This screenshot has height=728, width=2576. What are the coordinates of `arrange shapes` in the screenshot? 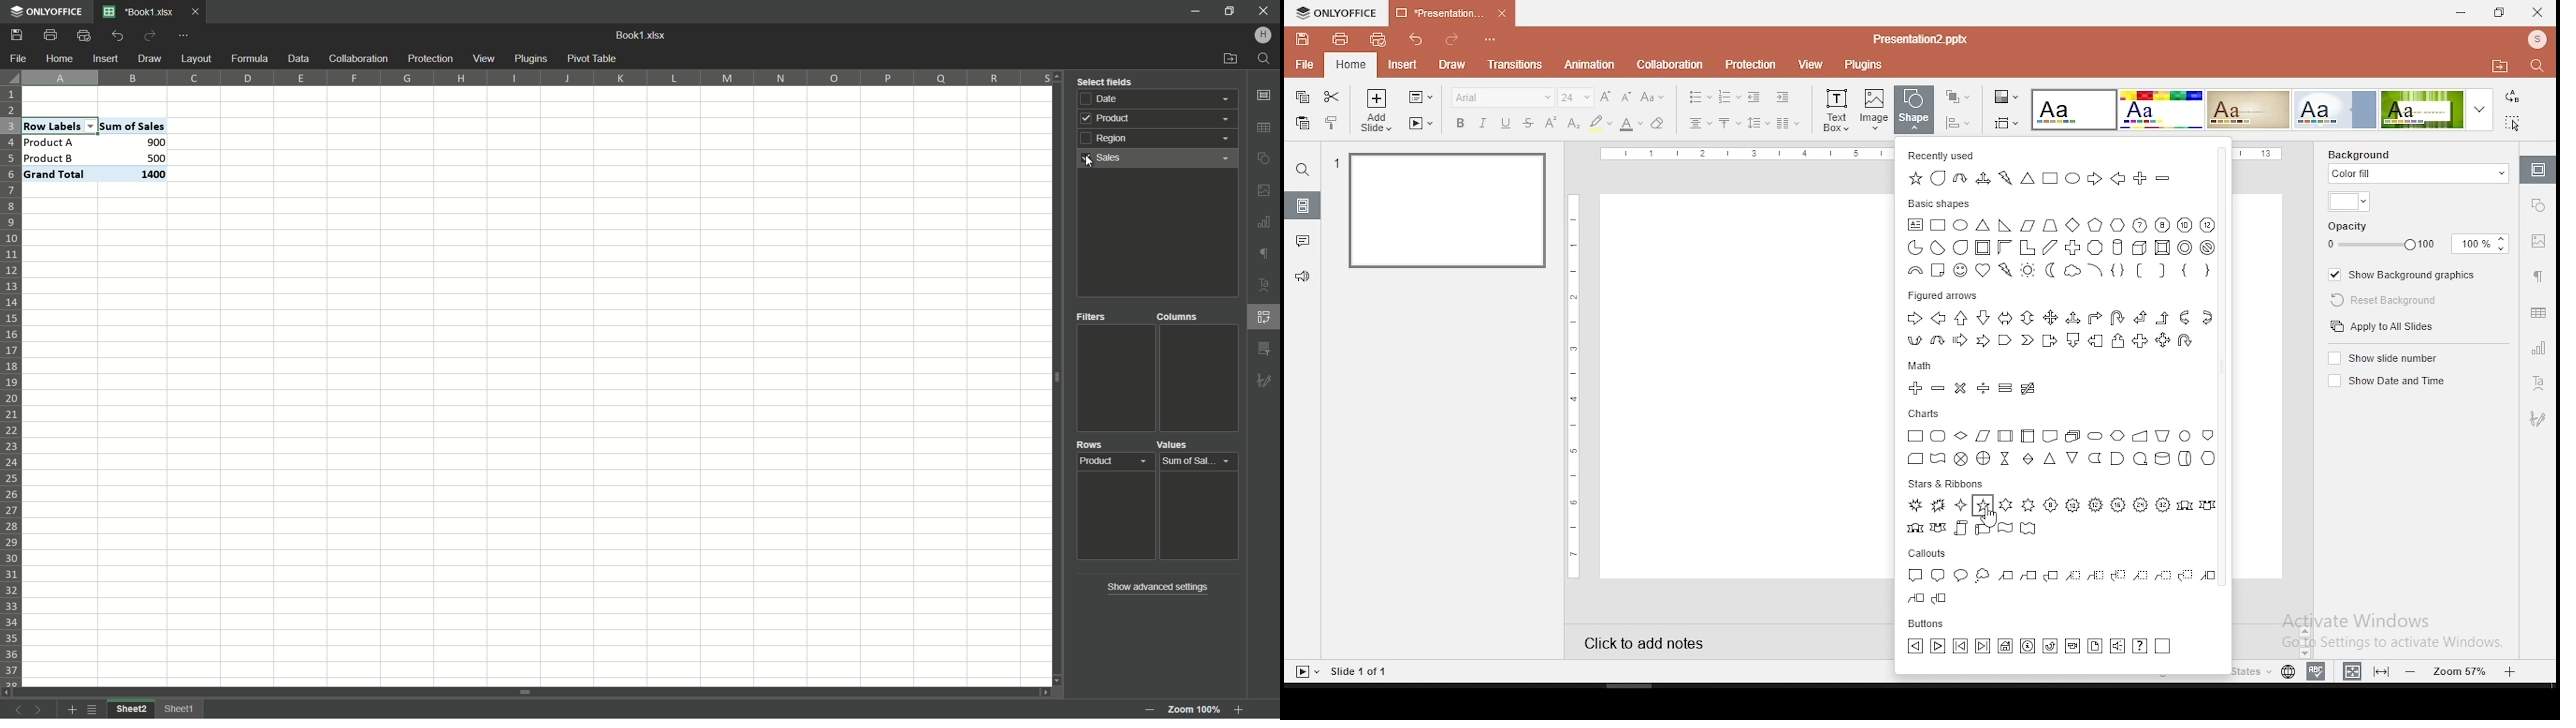 It's located at (1956, 97).